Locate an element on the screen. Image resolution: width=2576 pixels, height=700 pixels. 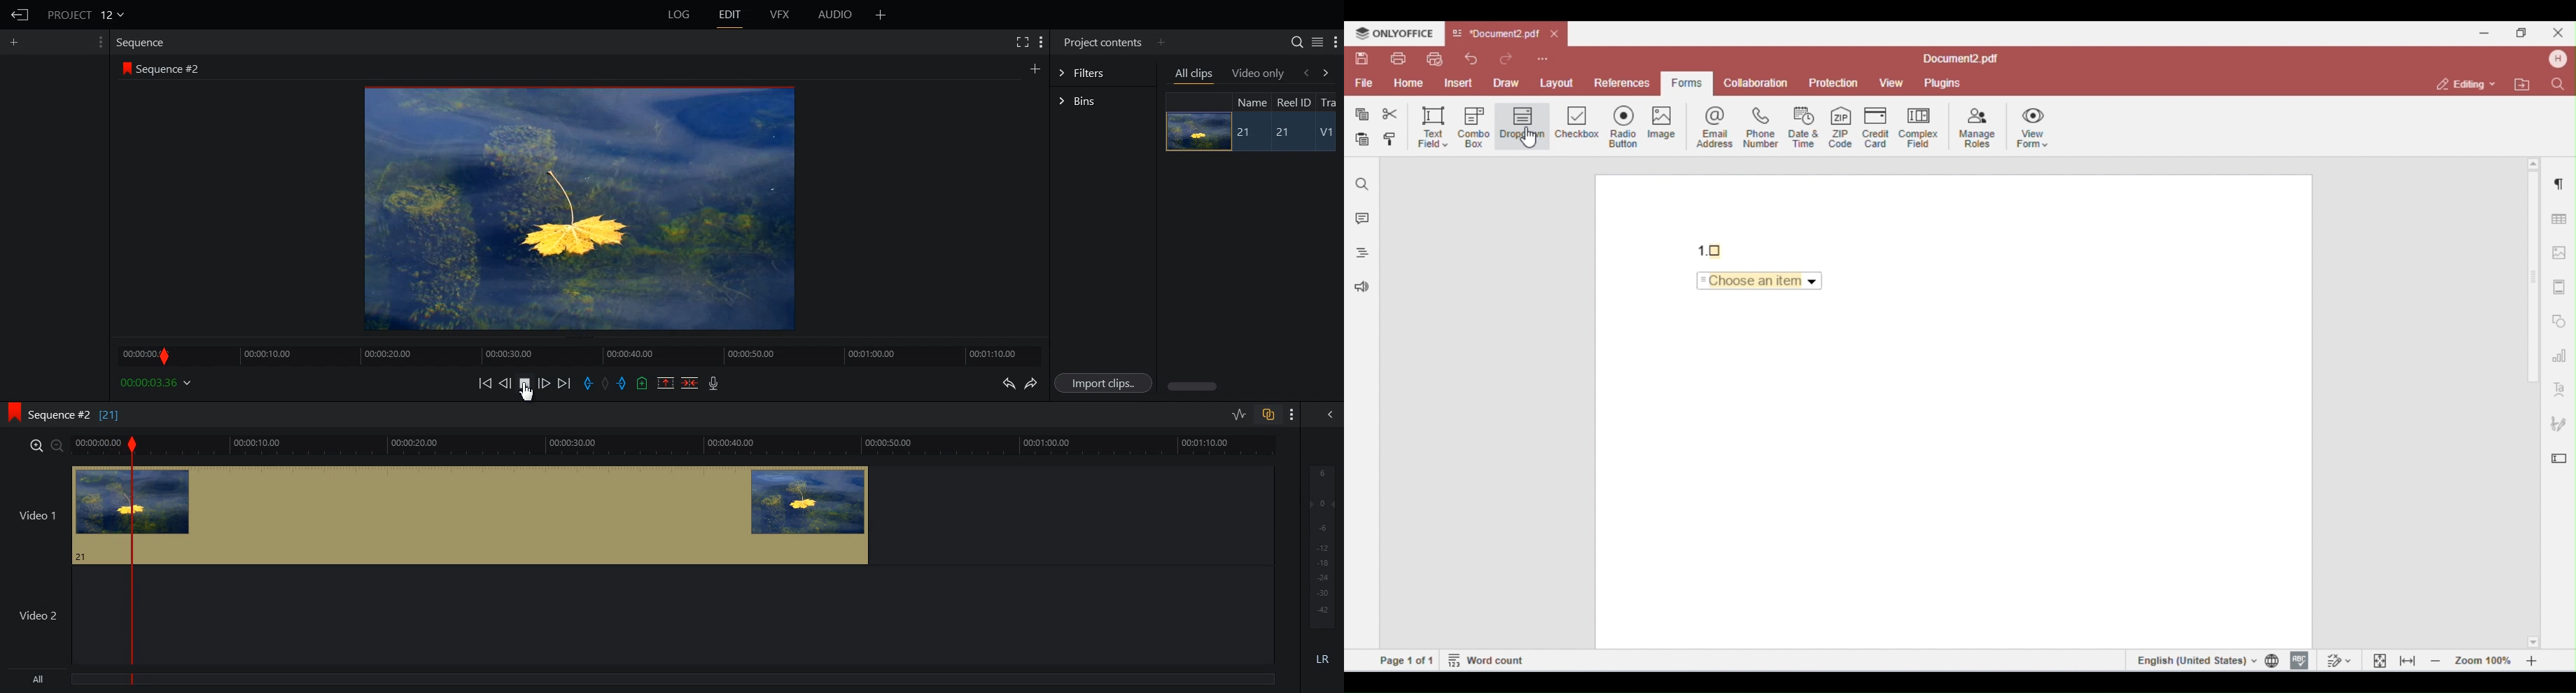
undo is located at coordinates (1471, 58).